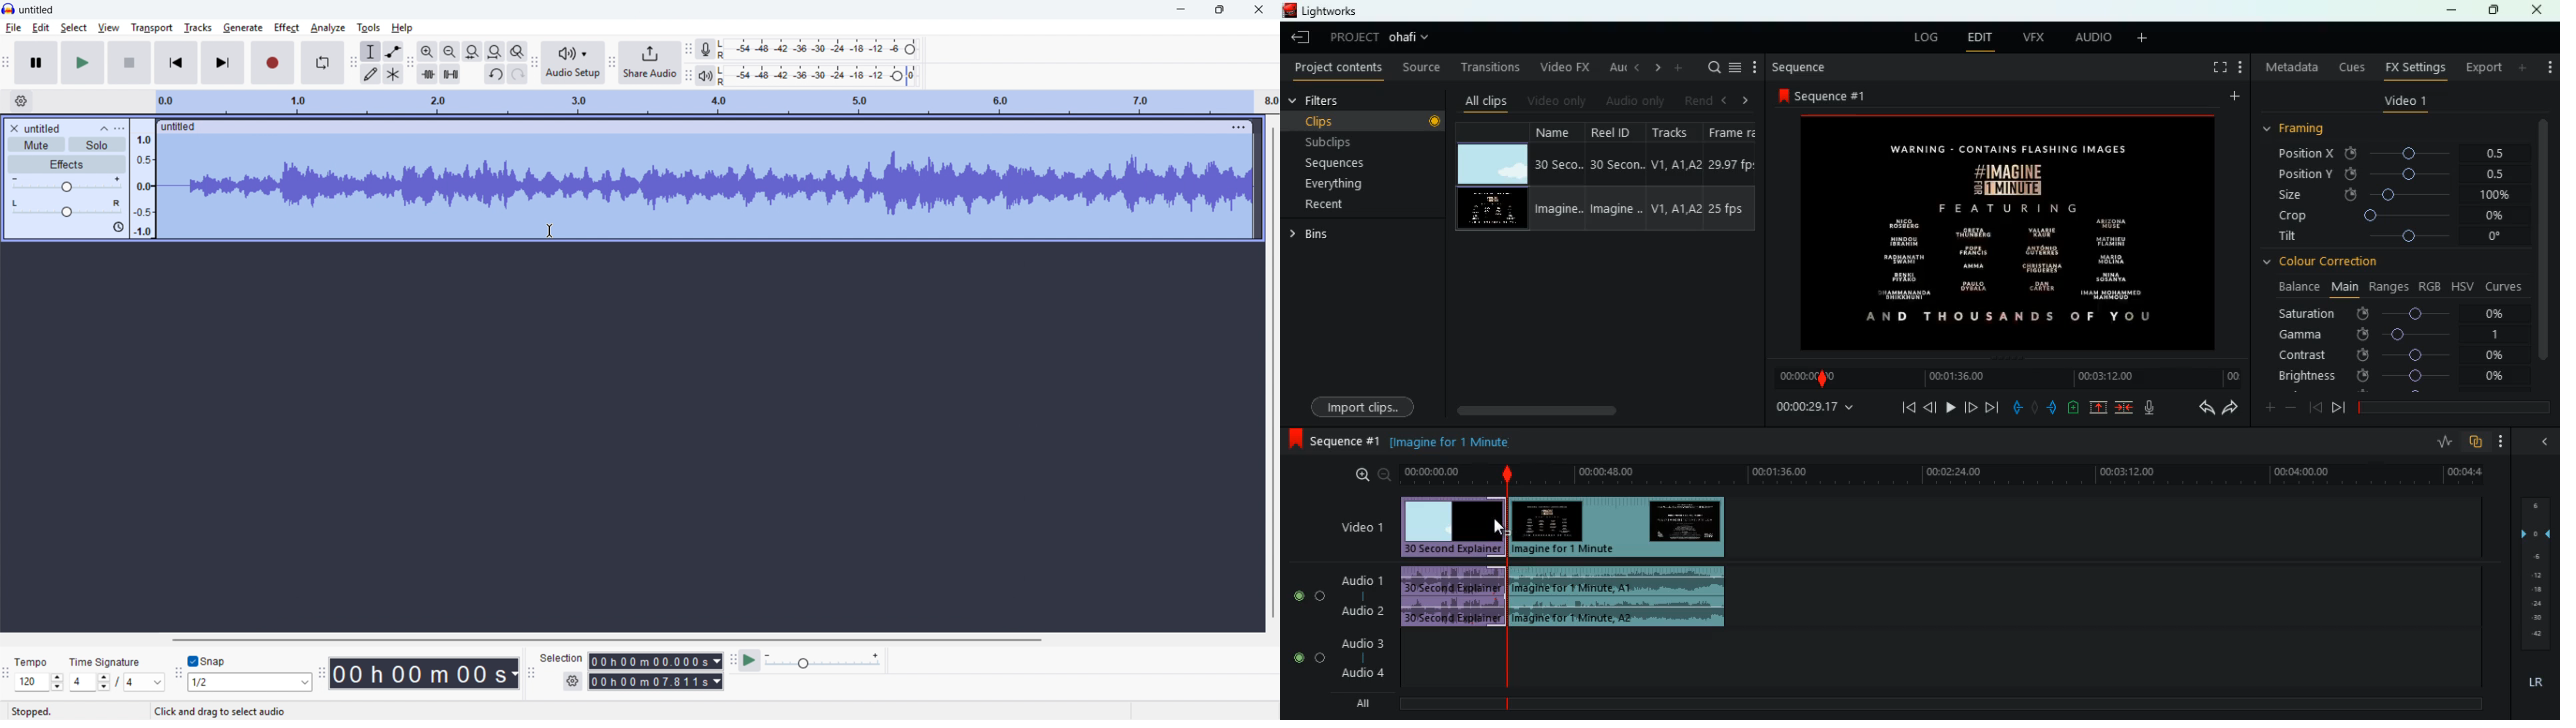  I want to click on right, so click(1746, 101).